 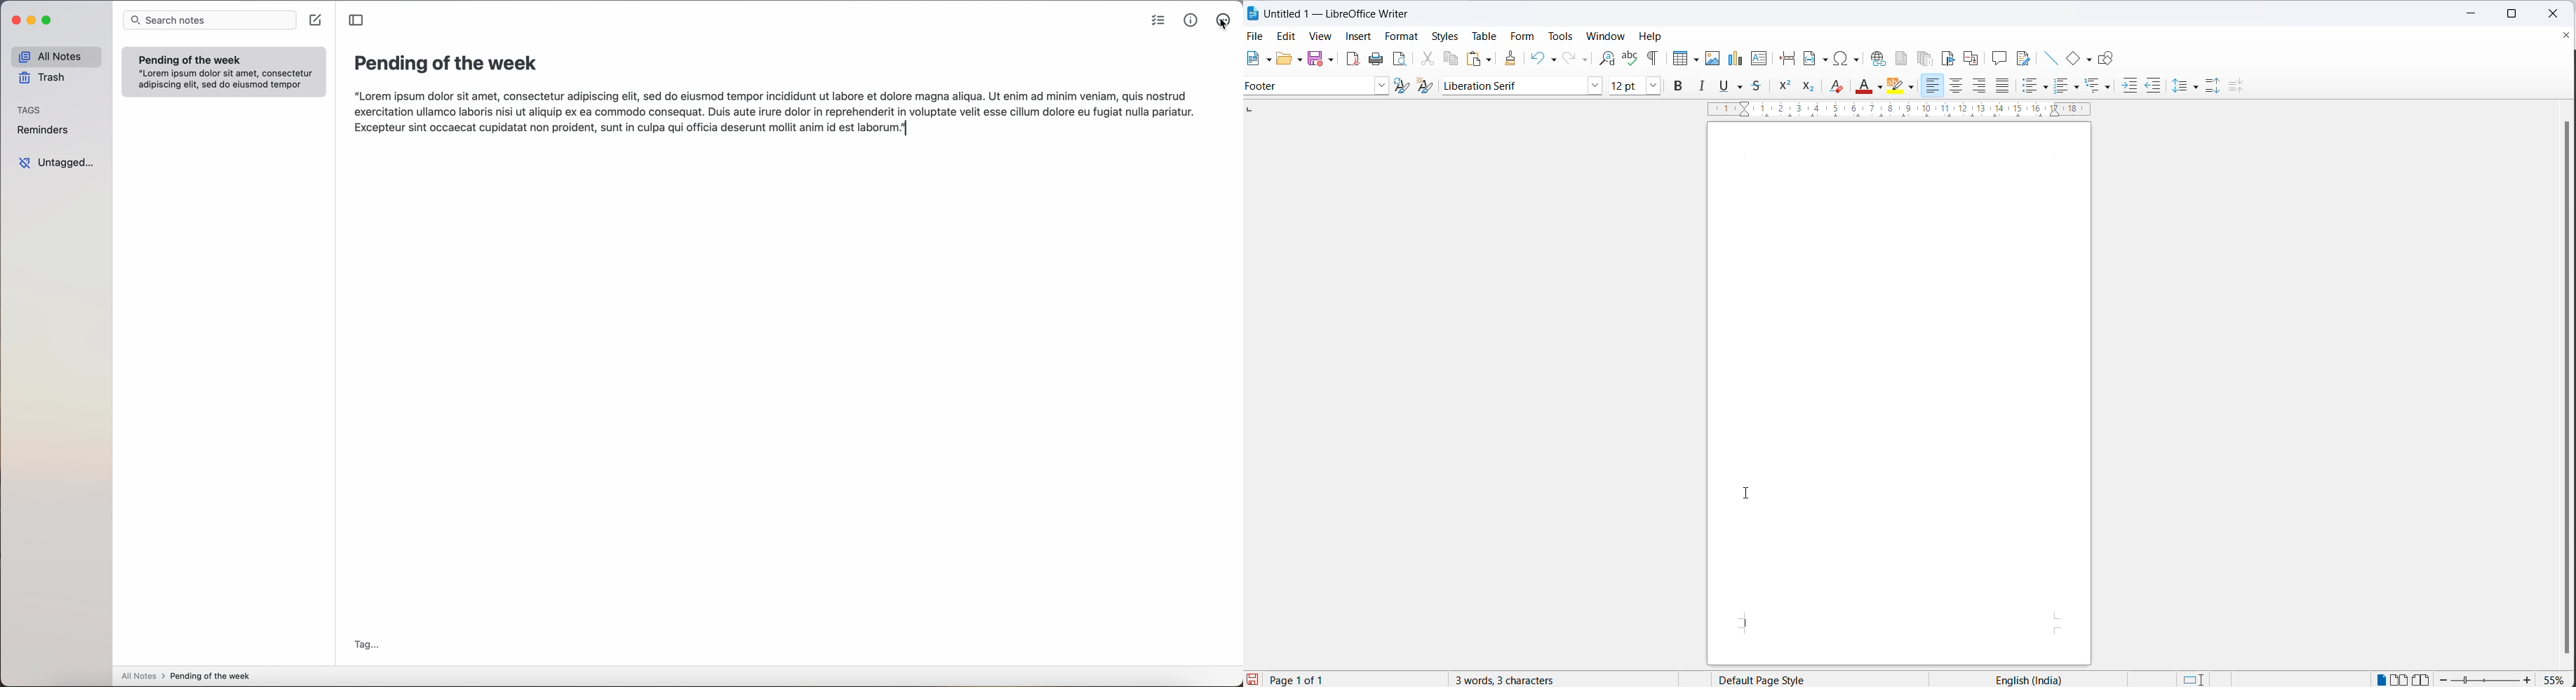 What do you see at coordinates (2213, 84) in the screenshot?
I see `increase paragraph space` at bounding box center [2213, 84].